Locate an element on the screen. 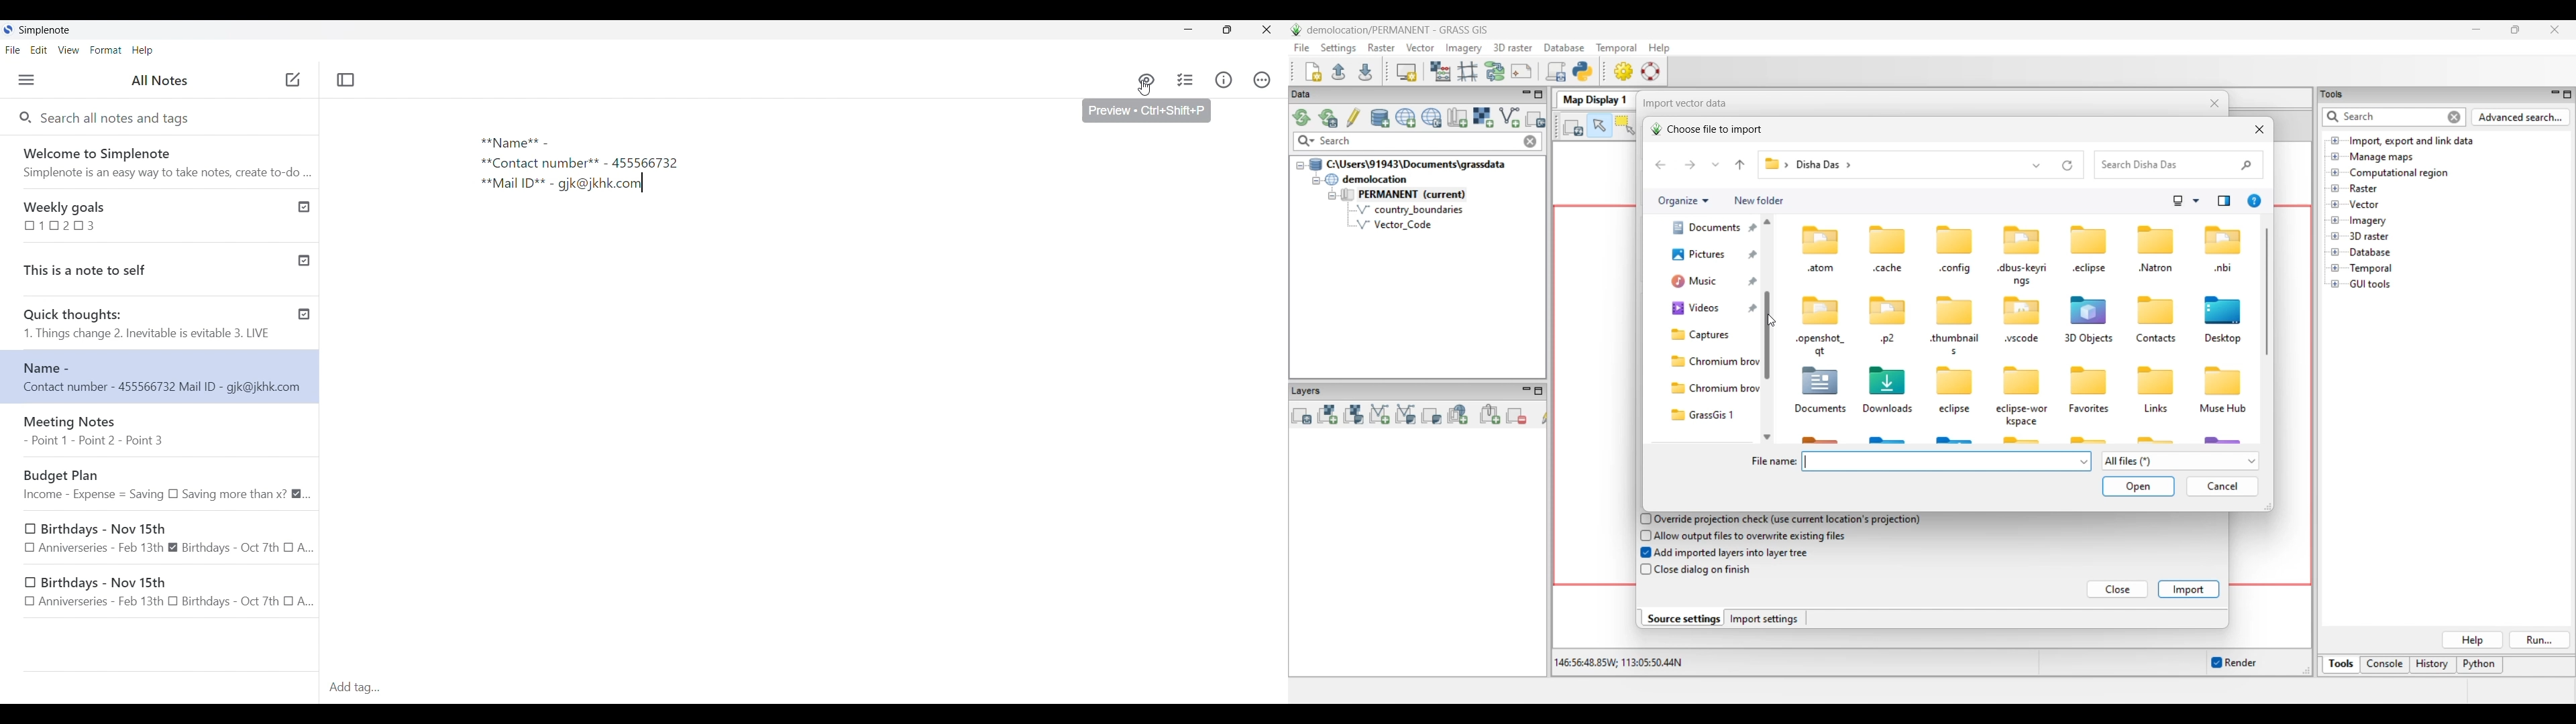  Weekly goals is located at coordinates (143, 215).